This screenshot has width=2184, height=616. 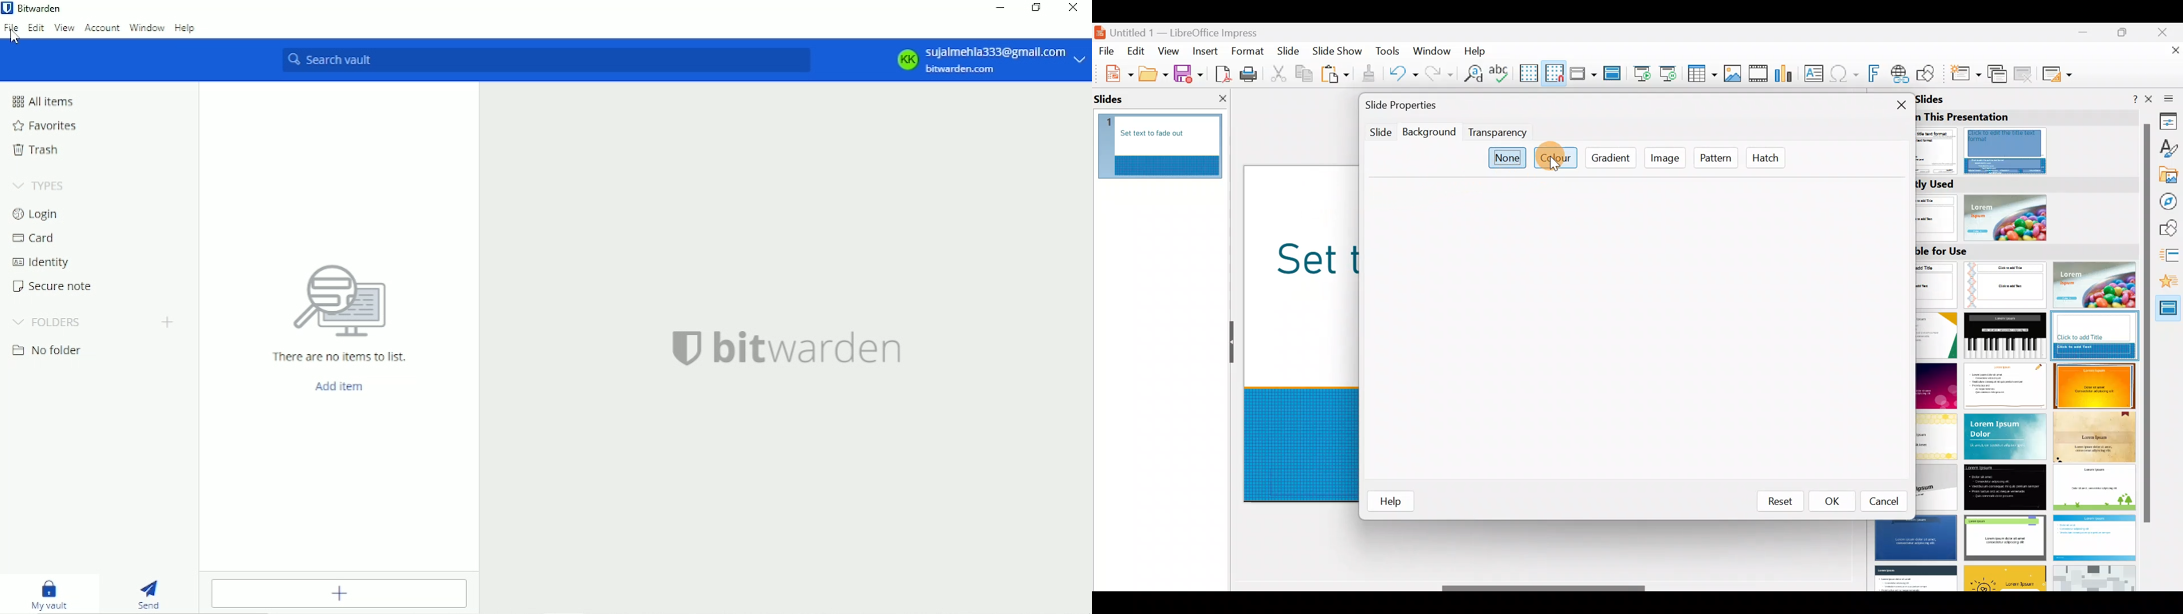 What do you see at coordinates (1846, 75) in the screenshot?
I see `Insert special characters` at bounding box center [1846, 75].